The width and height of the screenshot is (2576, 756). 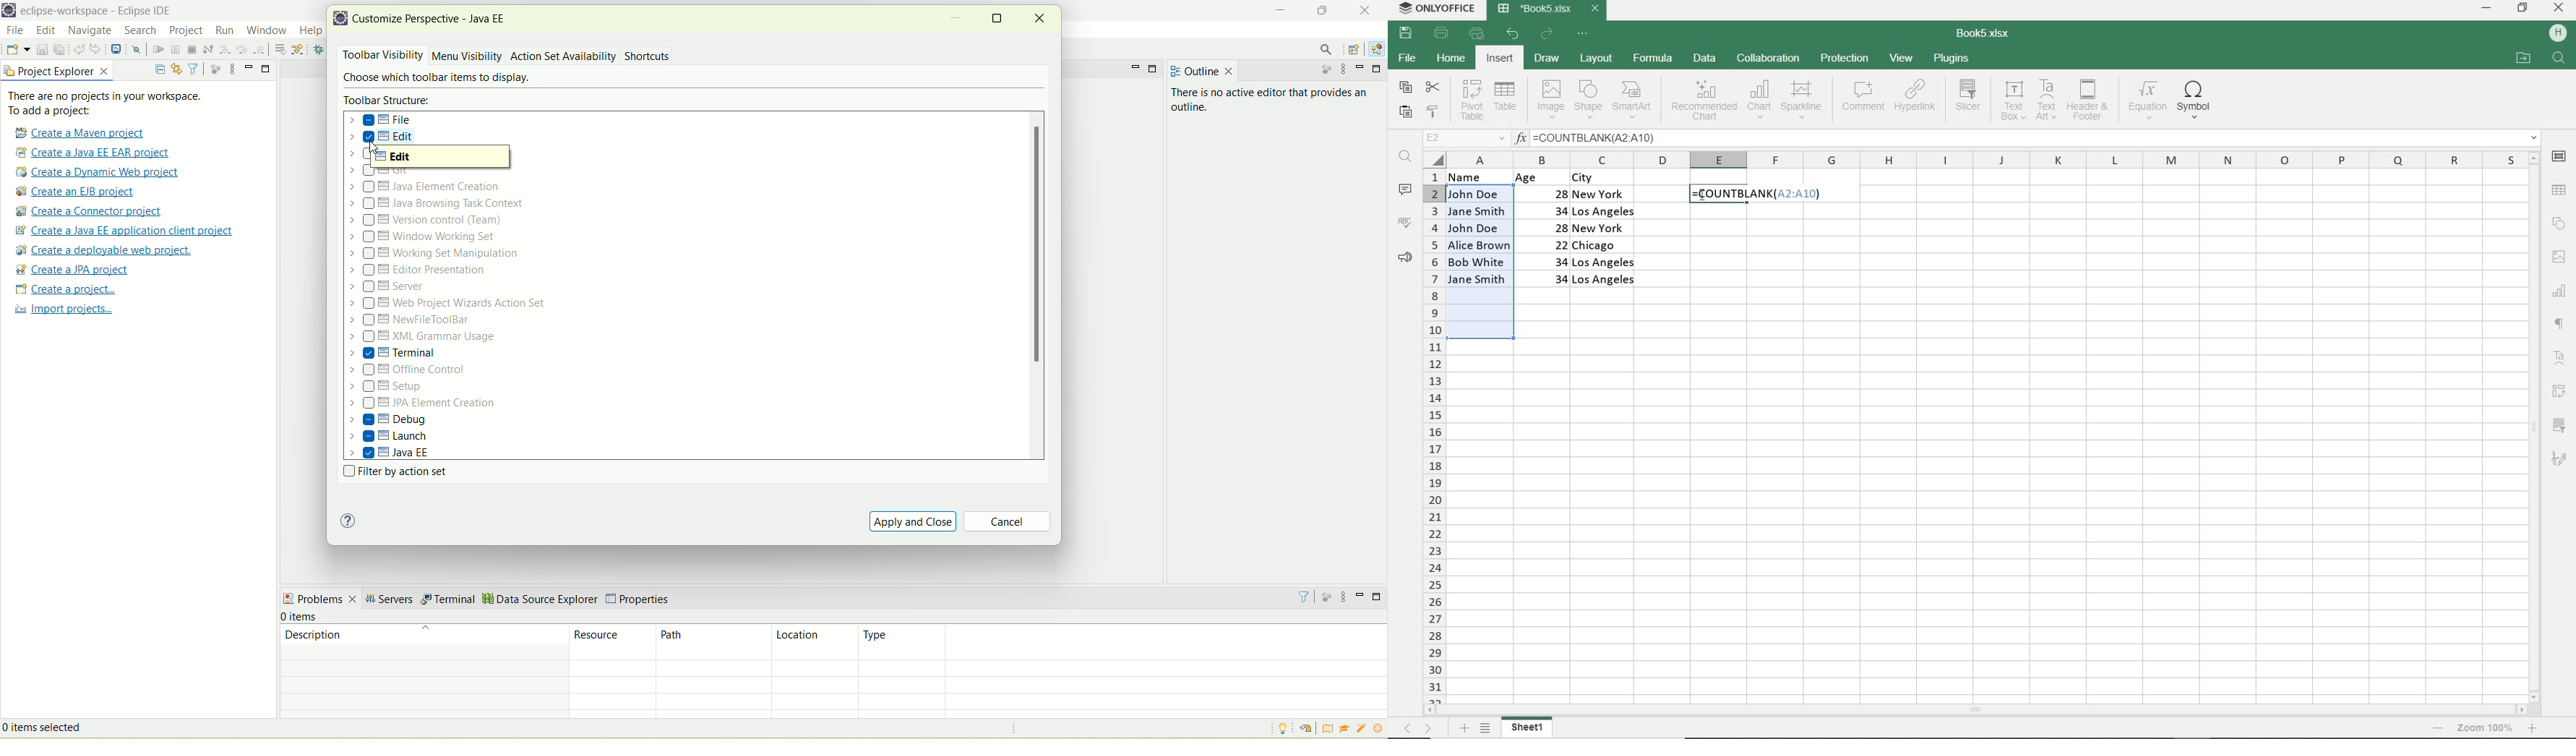 What do you see at coordinates (1405, 88) in the screenshot?
I see `COPY` at bounding box center [1405, 88].